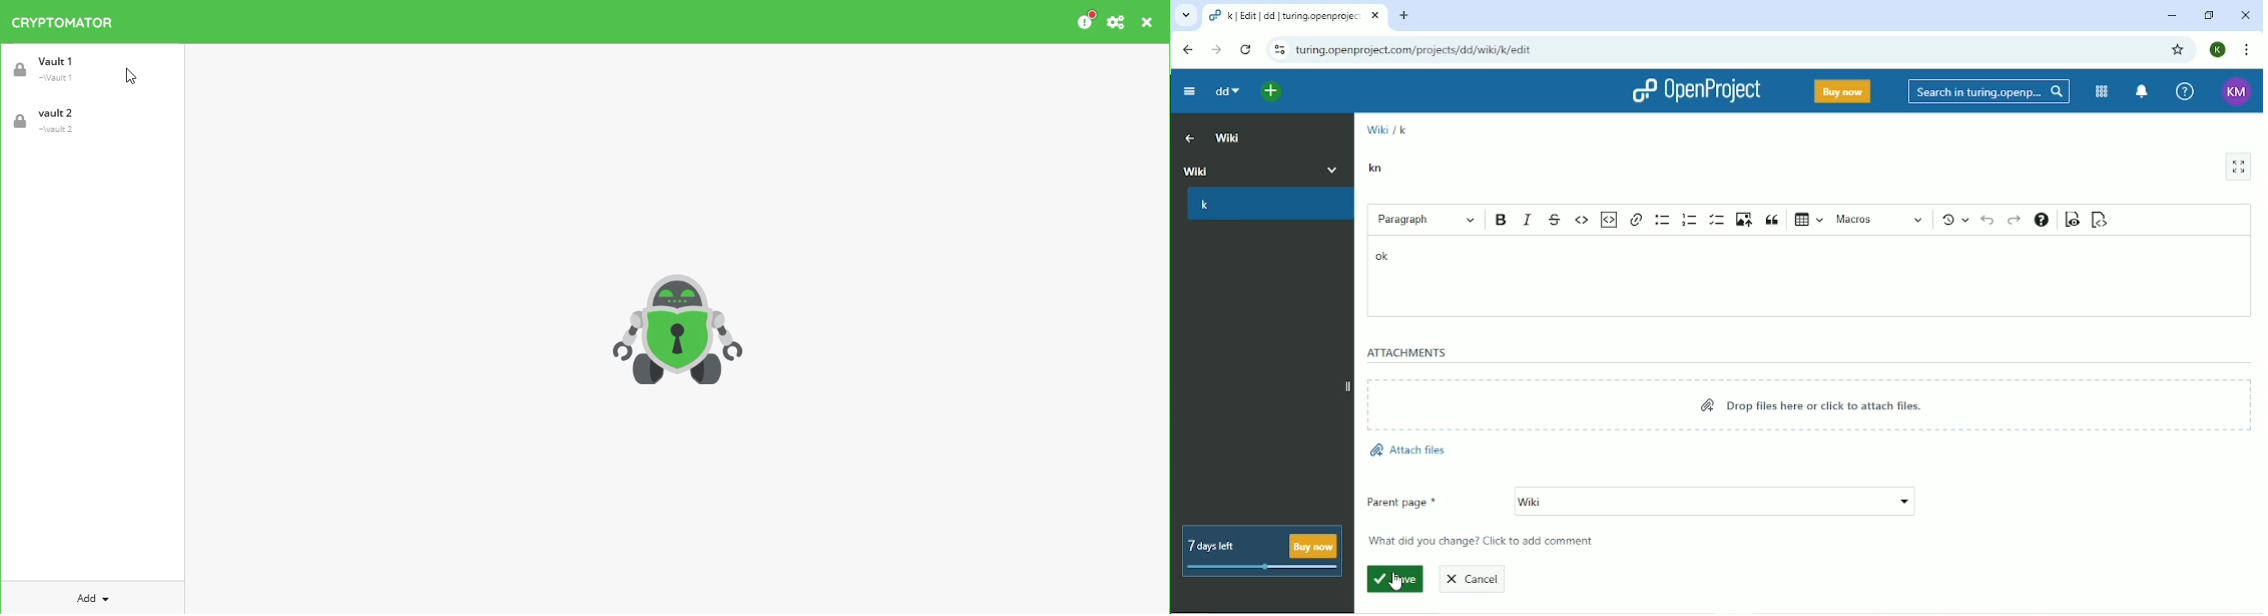 This screenshot has width=2268, height=616. Describe the element at coordinates (1404, 128) in the screenshot. I see `k` at that location.